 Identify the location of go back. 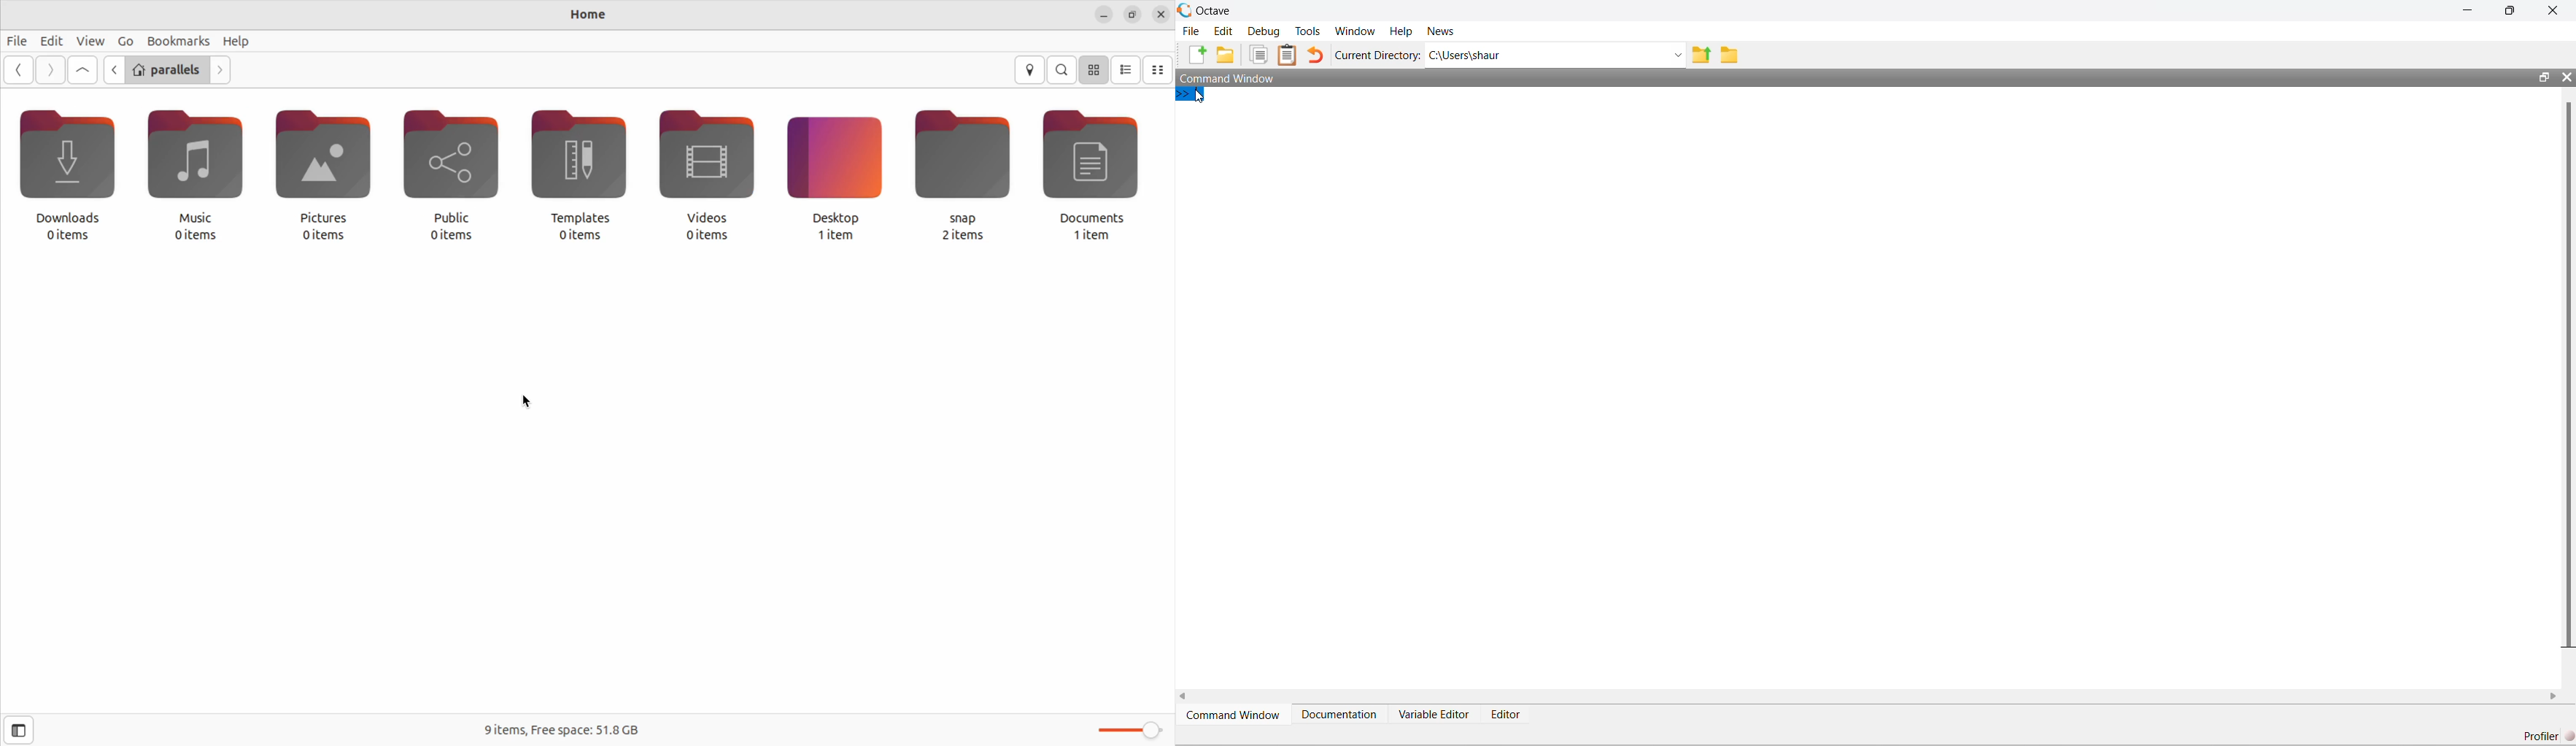
(113, 70).